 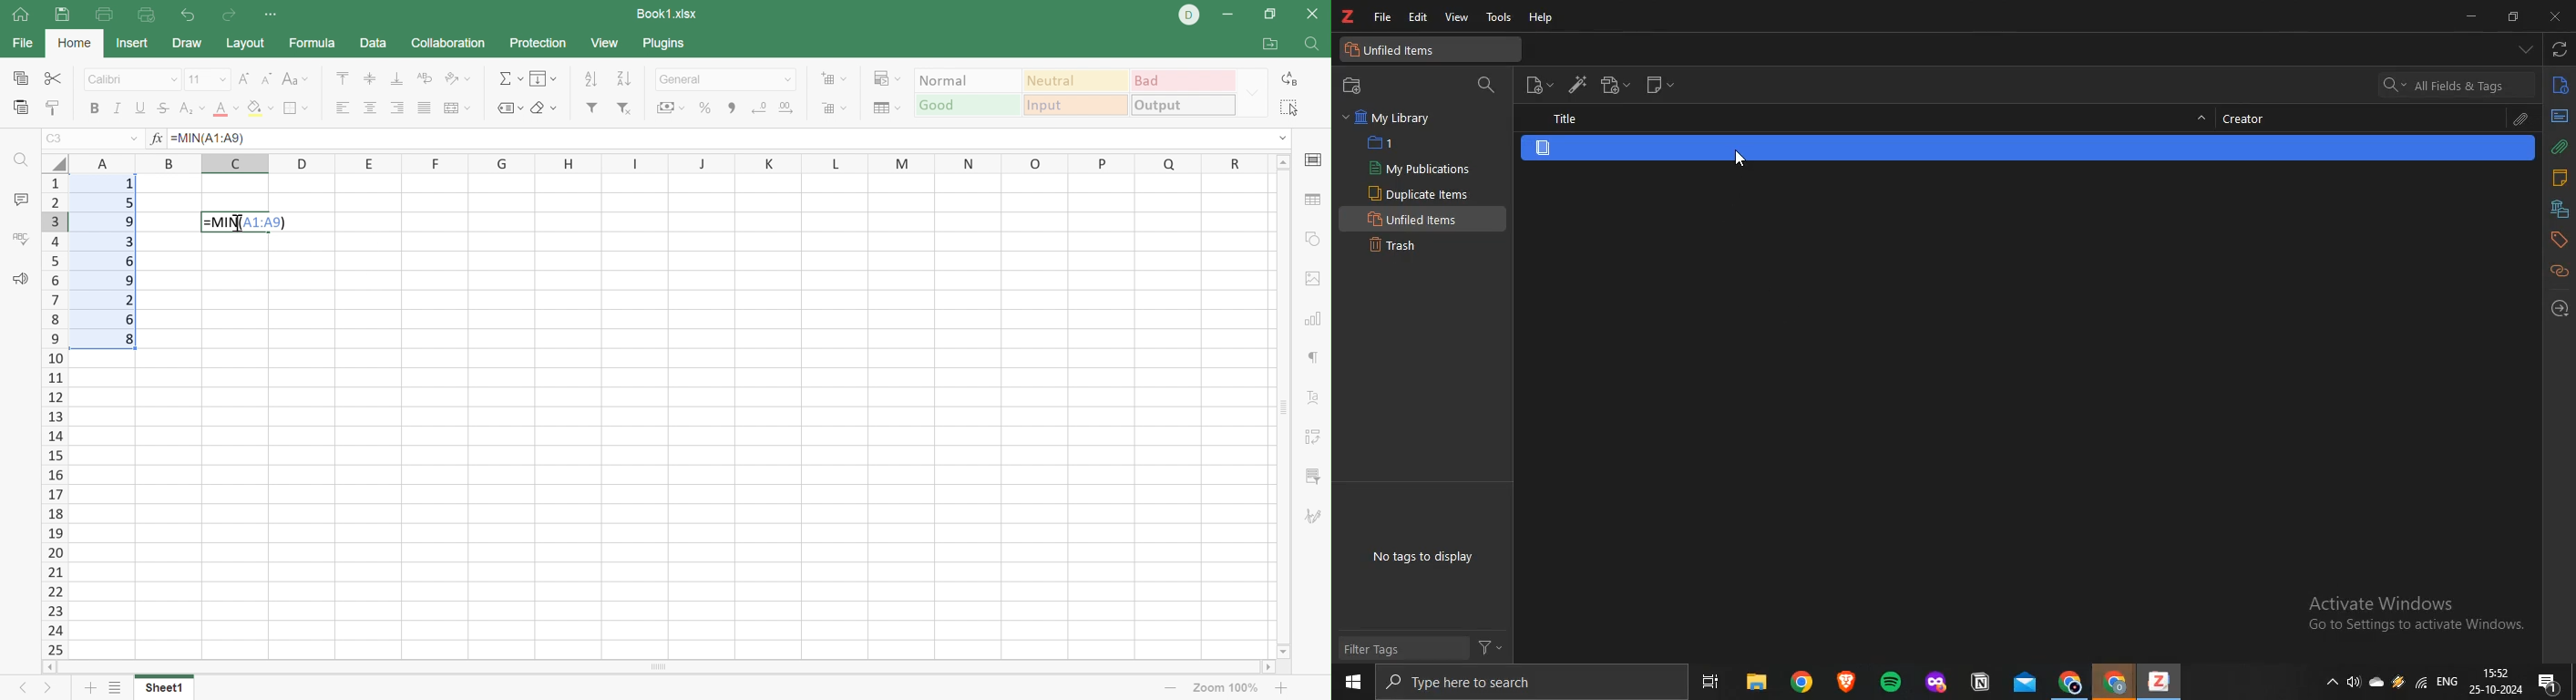 I want to click on Redo, so click(x=226, y=15).